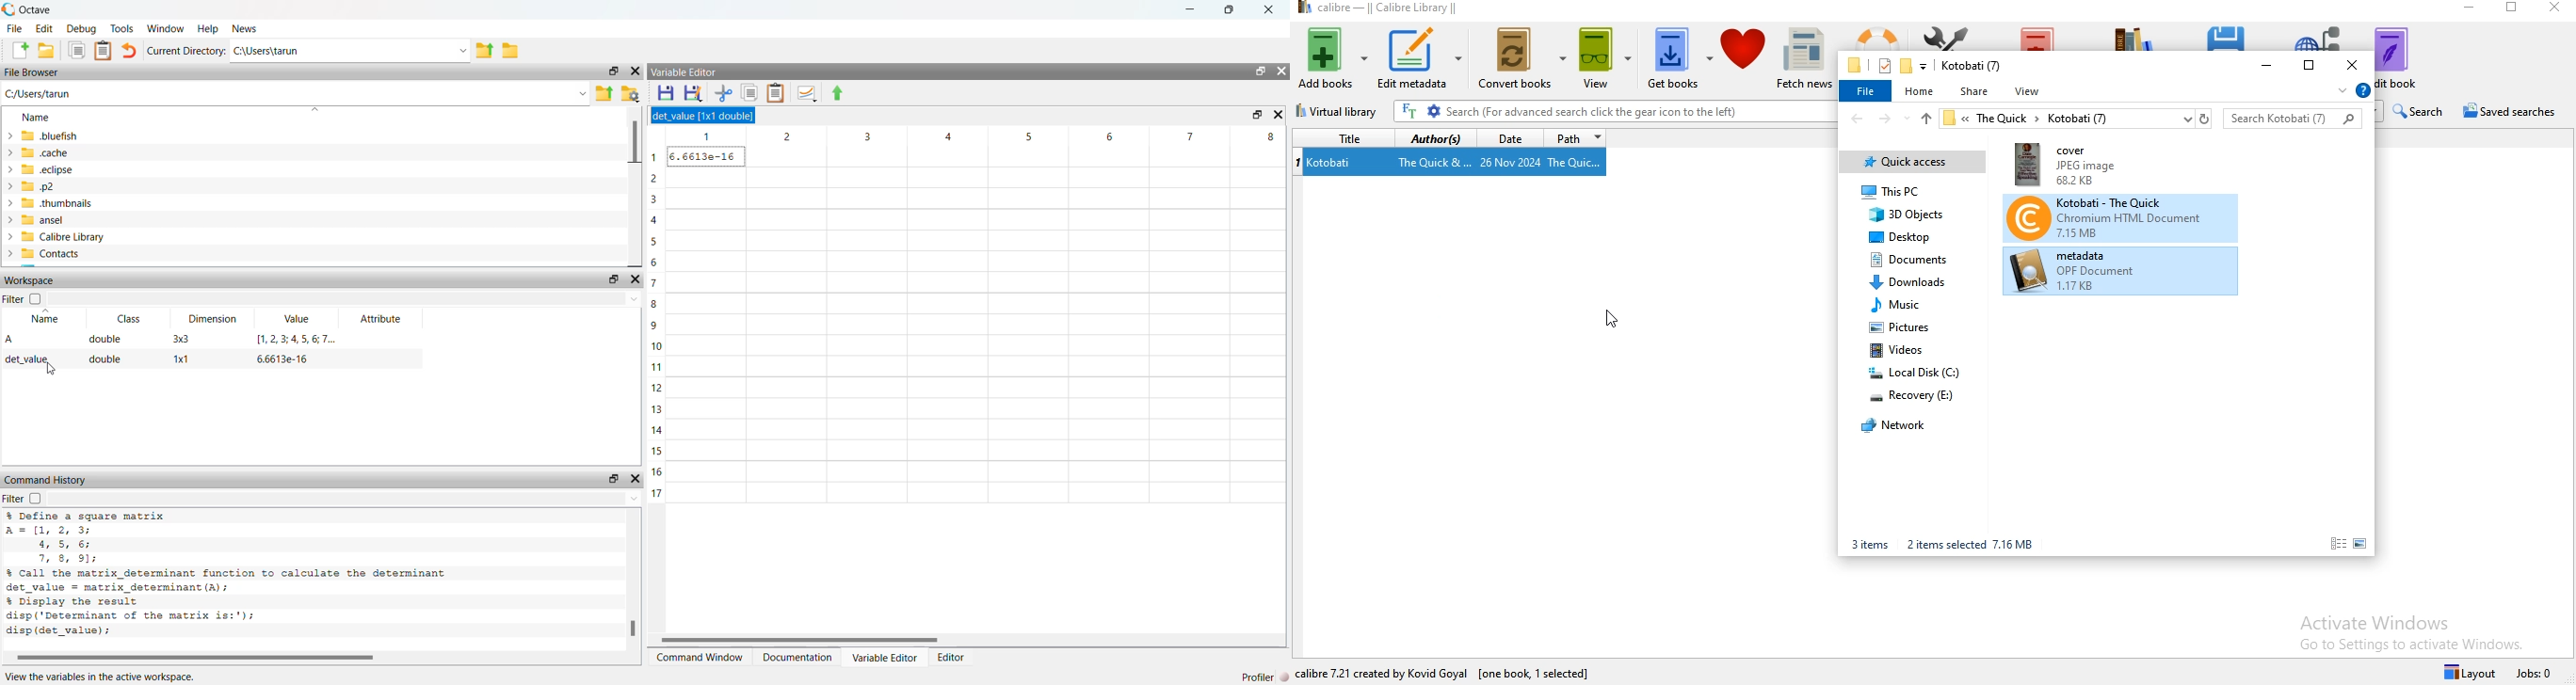  I want to click on minimize, so click(1187, 11).